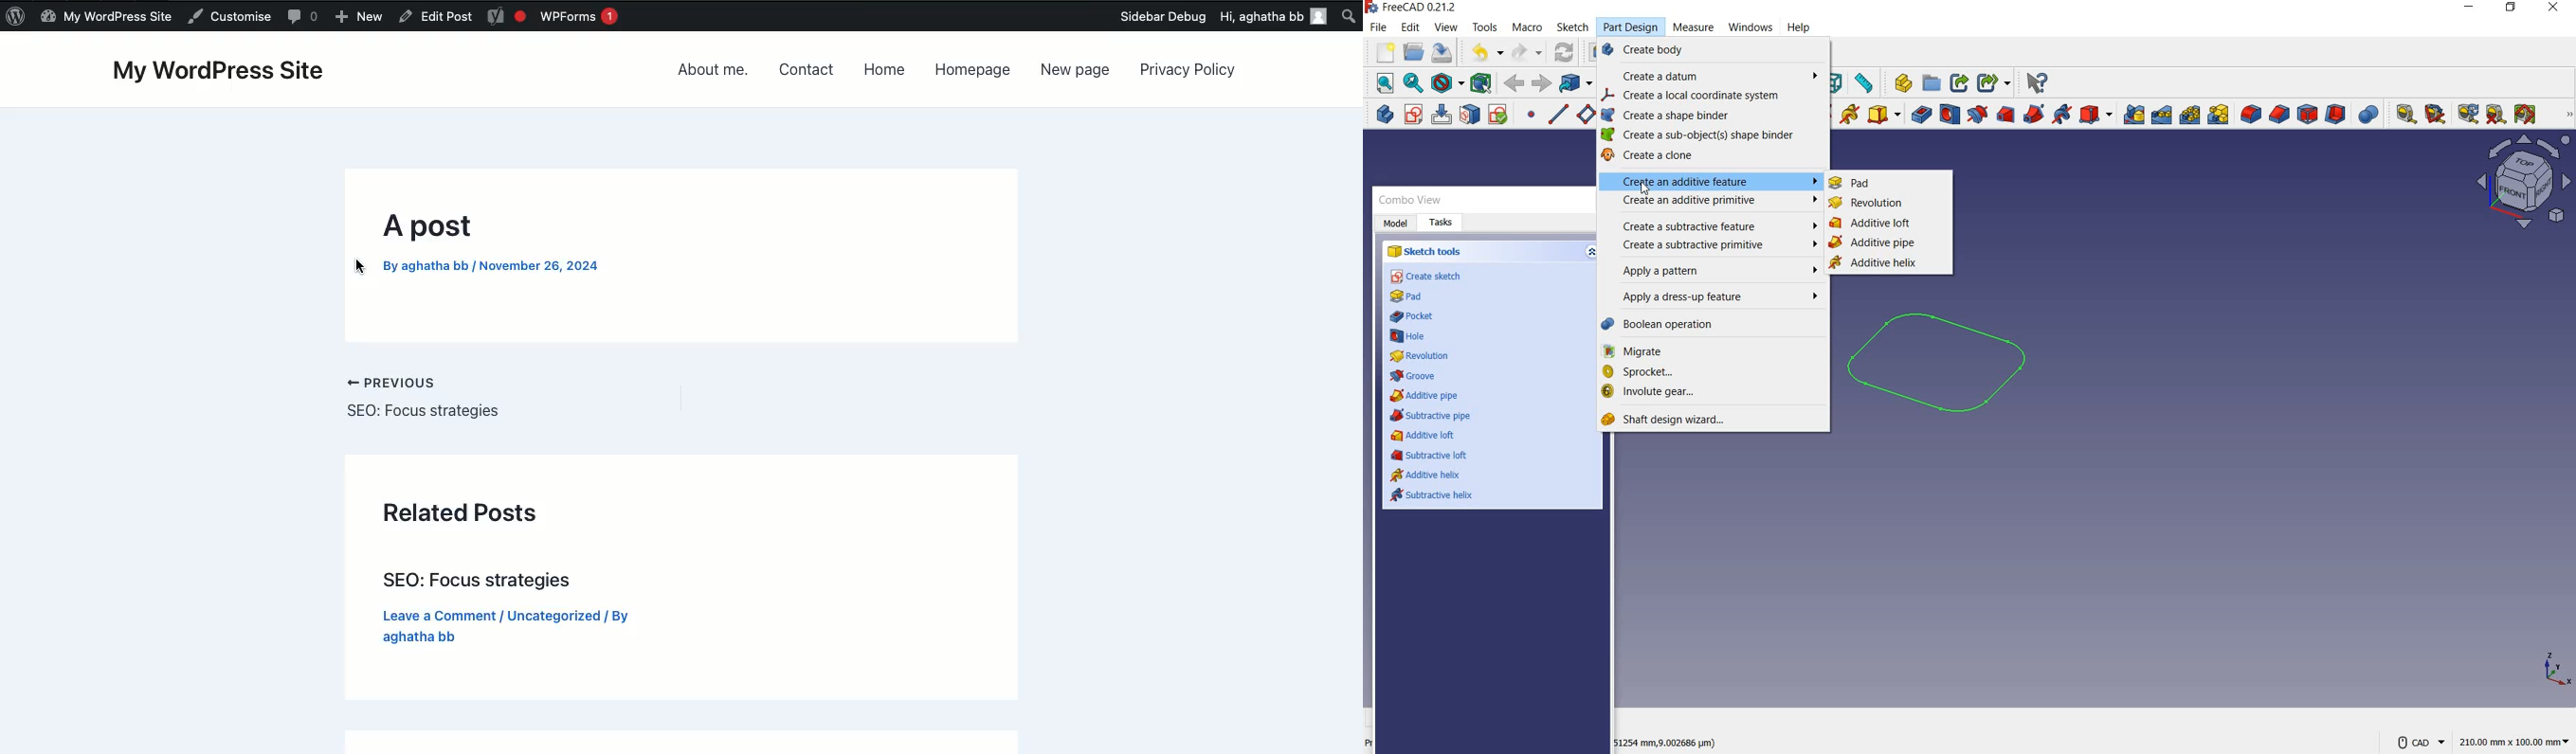  What do you see at coordinates (104, 17) in the screenshot?
I see `Name` at bounding box center [104, 17].